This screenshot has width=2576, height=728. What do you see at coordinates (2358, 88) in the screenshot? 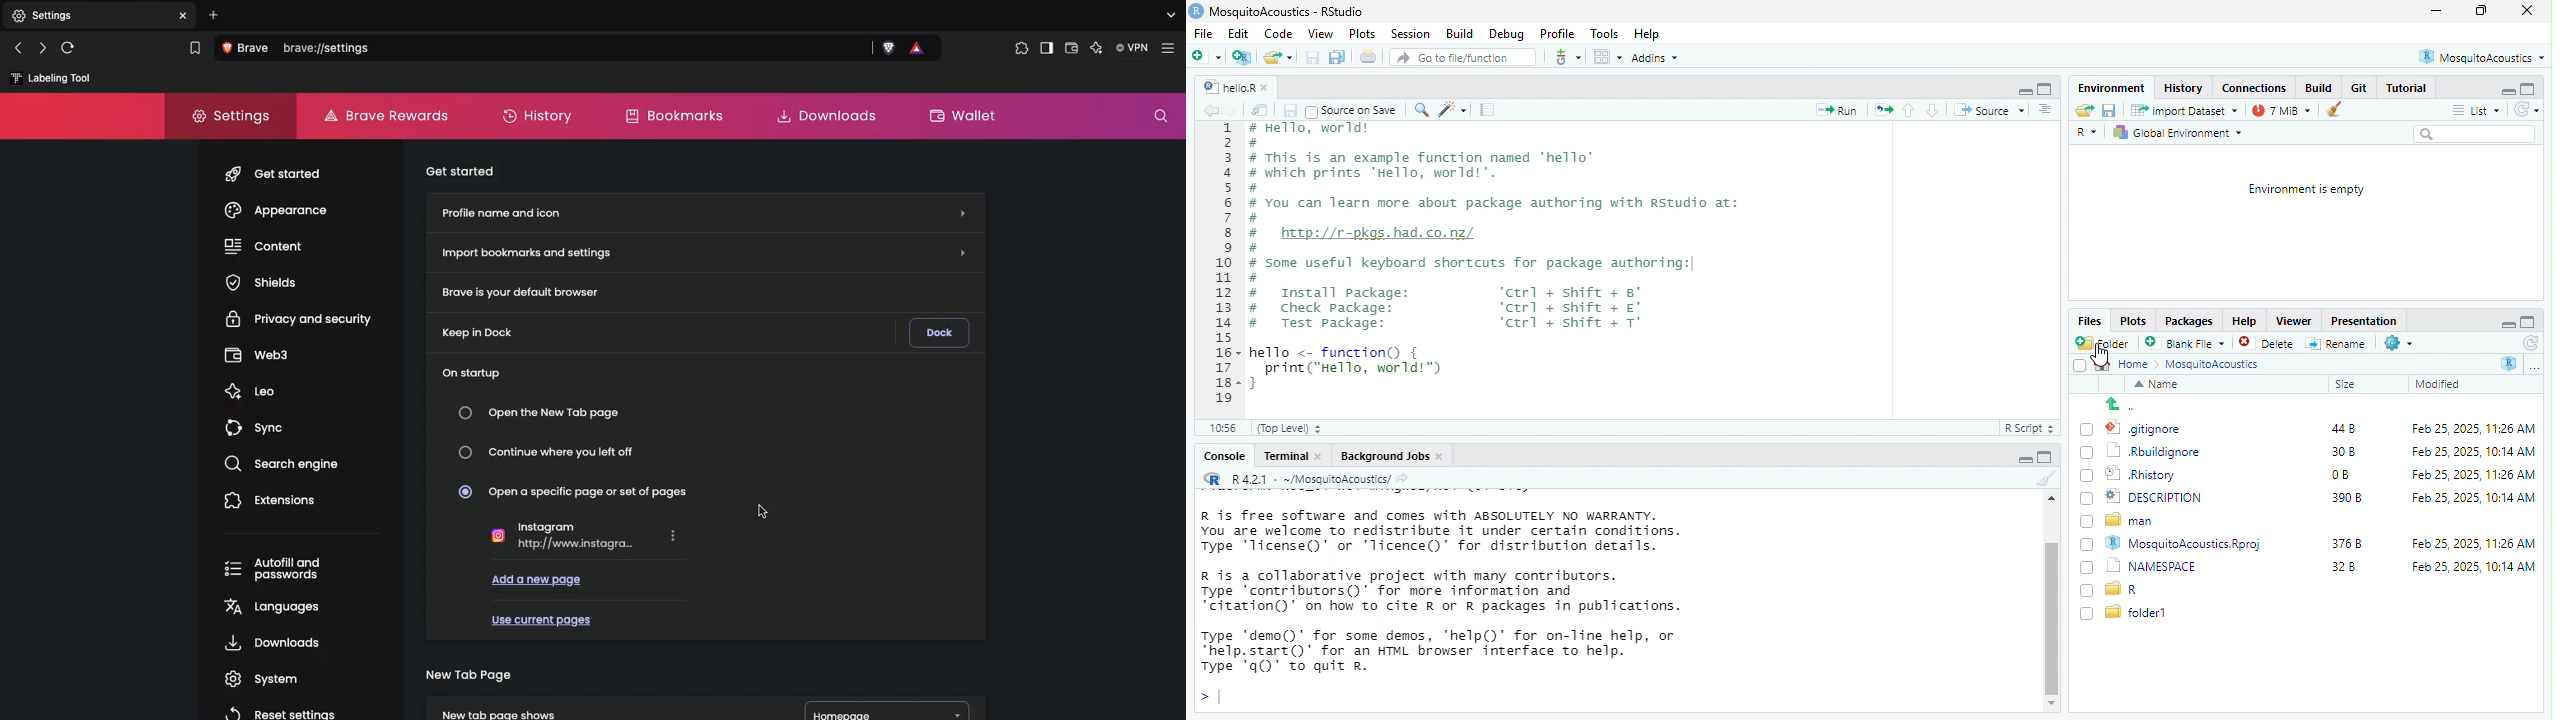
I see `Git` at bounding box center [2358, 88].